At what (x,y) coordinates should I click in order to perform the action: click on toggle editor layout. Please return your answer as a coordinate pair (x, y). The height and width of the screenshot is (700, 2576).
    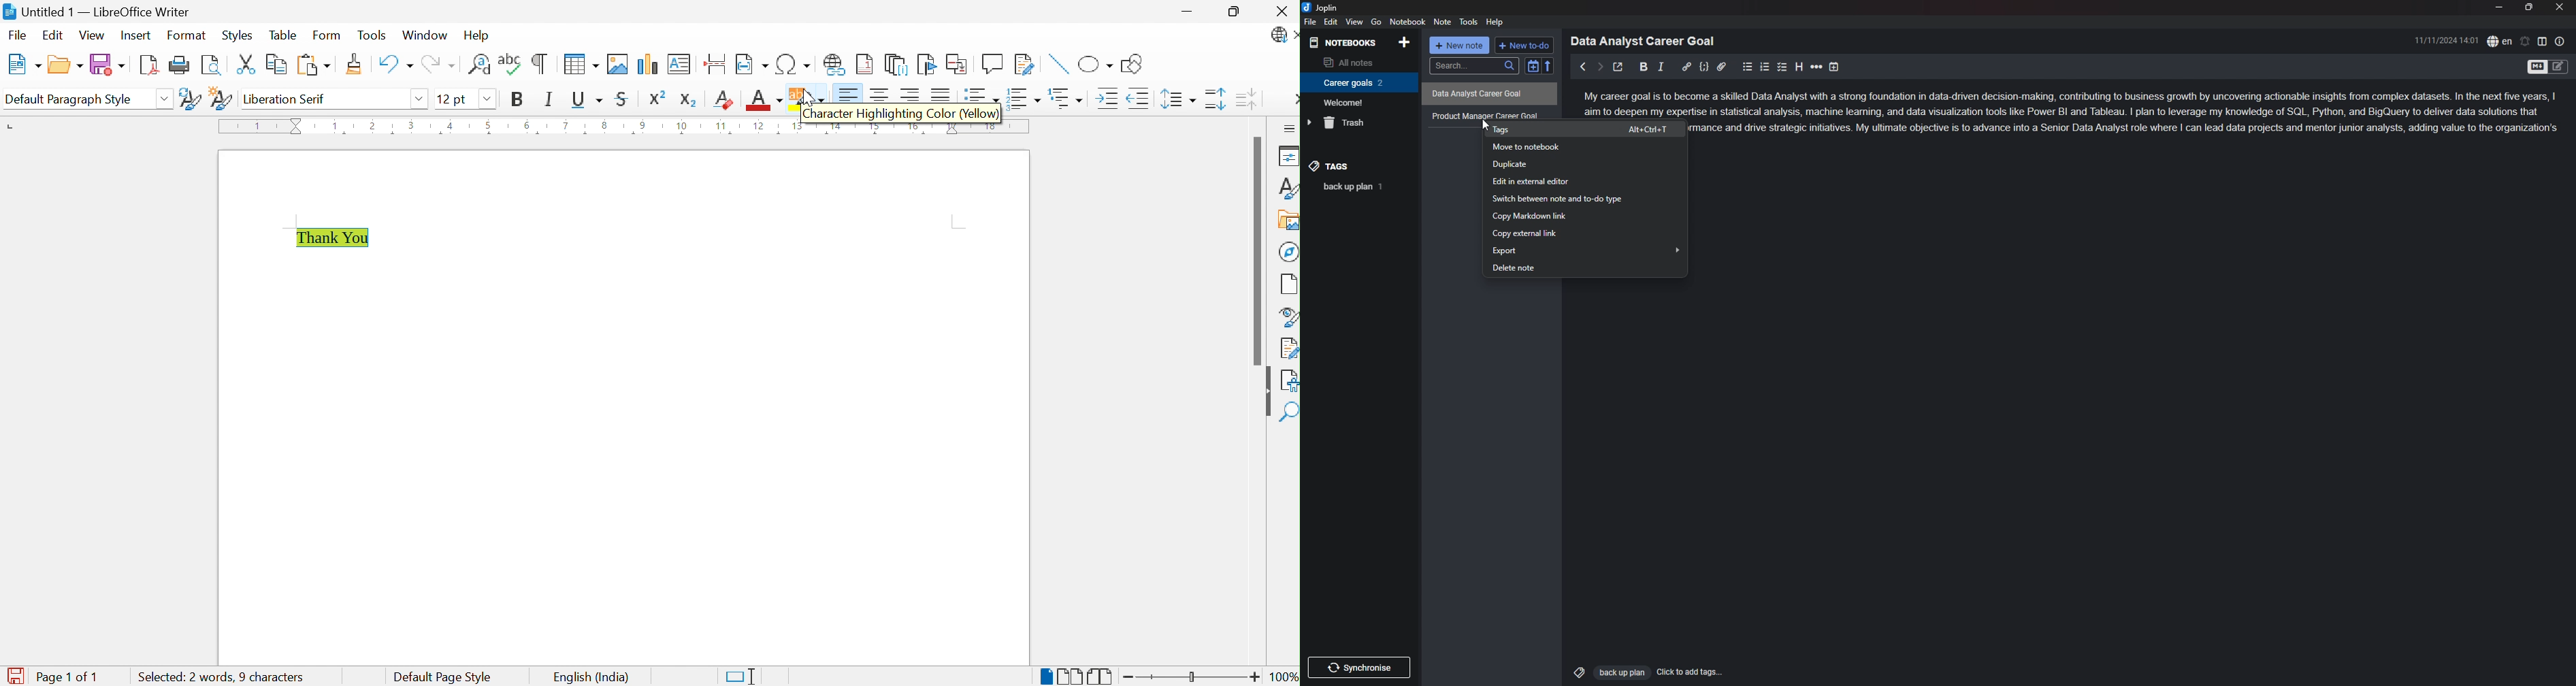
    Looking at the image, I should click on (2542, 41).